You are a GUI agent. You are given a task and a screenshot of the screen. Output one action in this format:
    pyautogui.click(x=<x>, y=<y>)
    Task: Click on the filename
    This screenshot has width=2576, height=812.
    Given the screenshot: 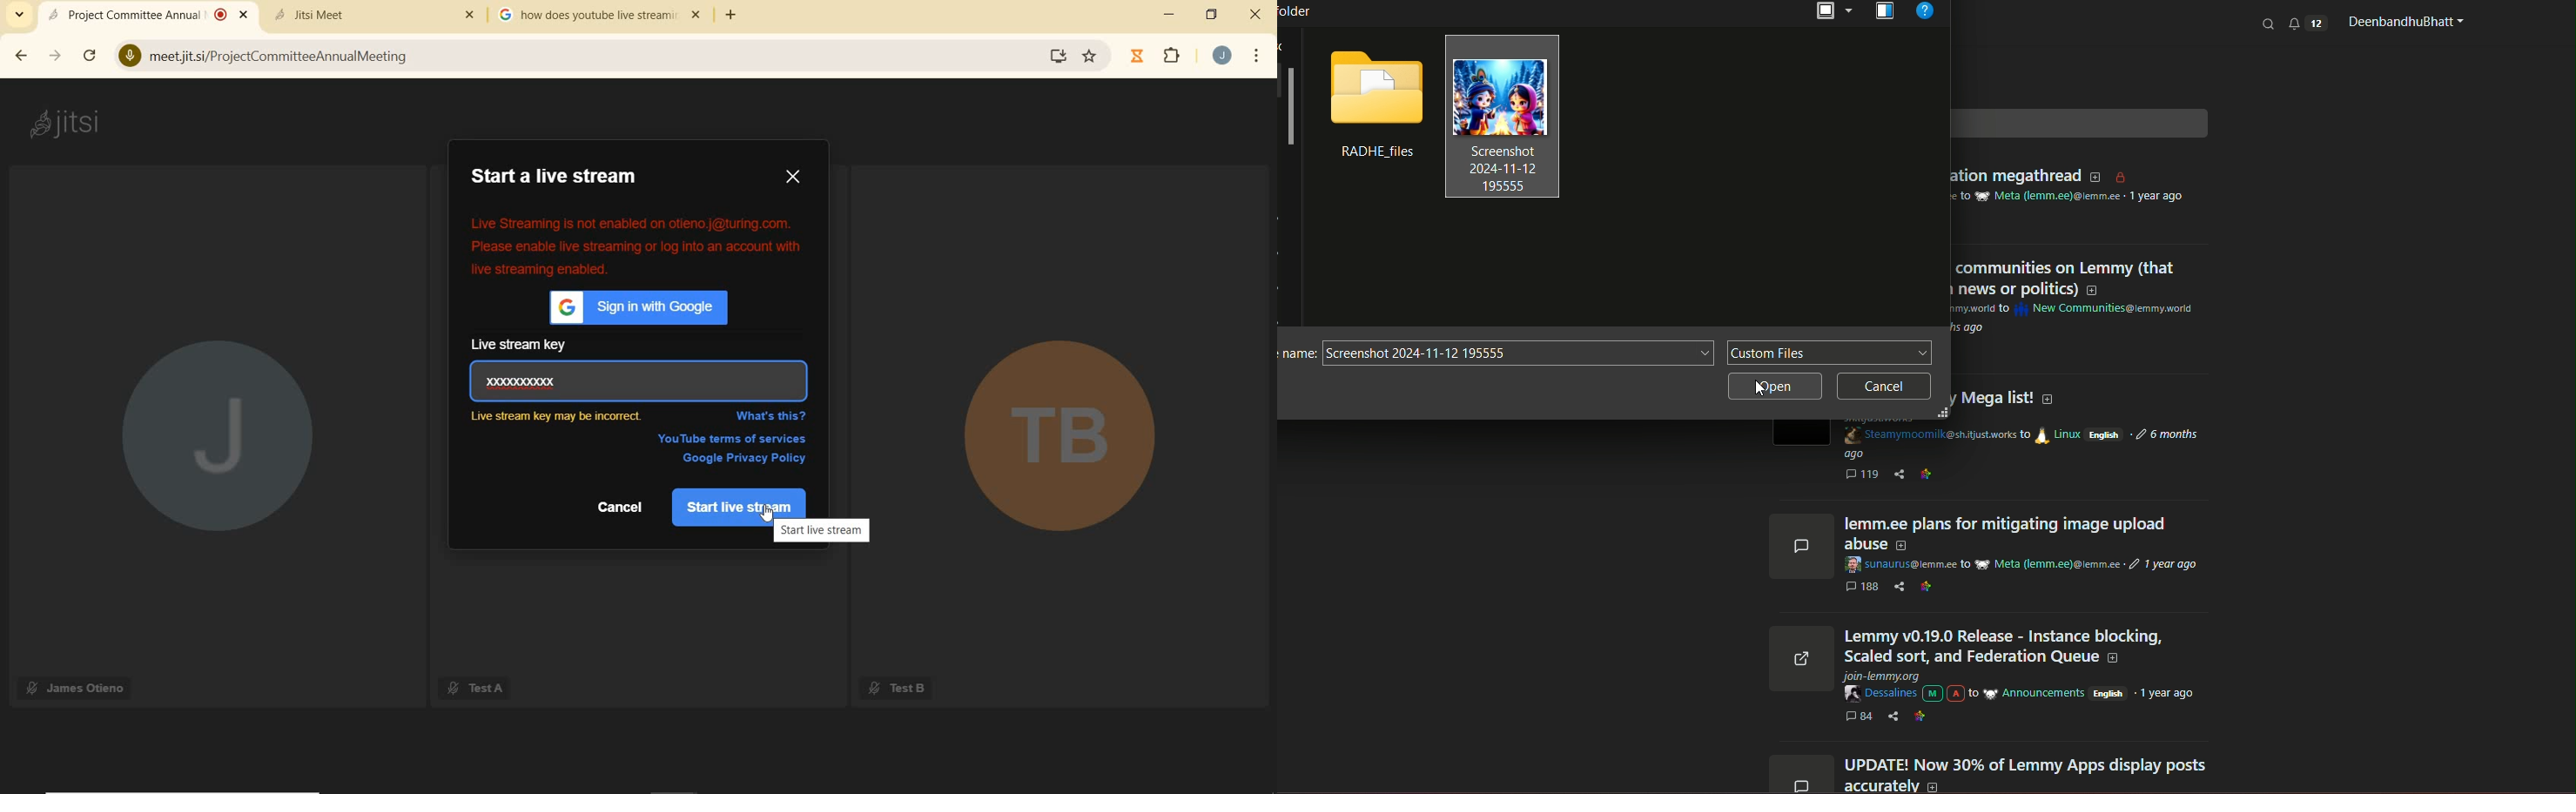 What is the action you would take?
    pyautogui.click(x=1517, y=354)
    